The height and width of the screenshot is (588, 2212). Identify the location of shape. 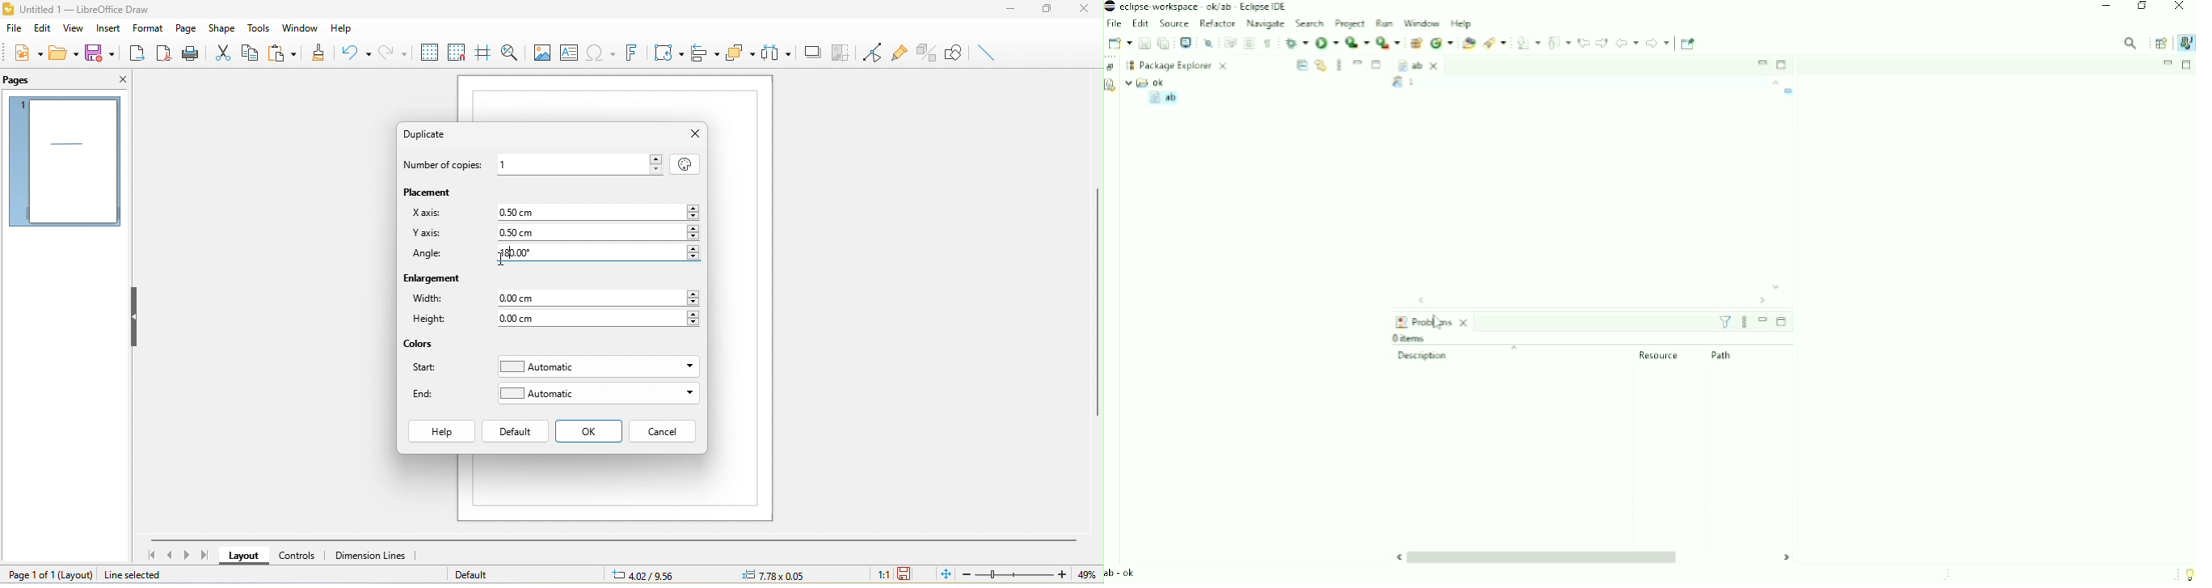
(225, 28).